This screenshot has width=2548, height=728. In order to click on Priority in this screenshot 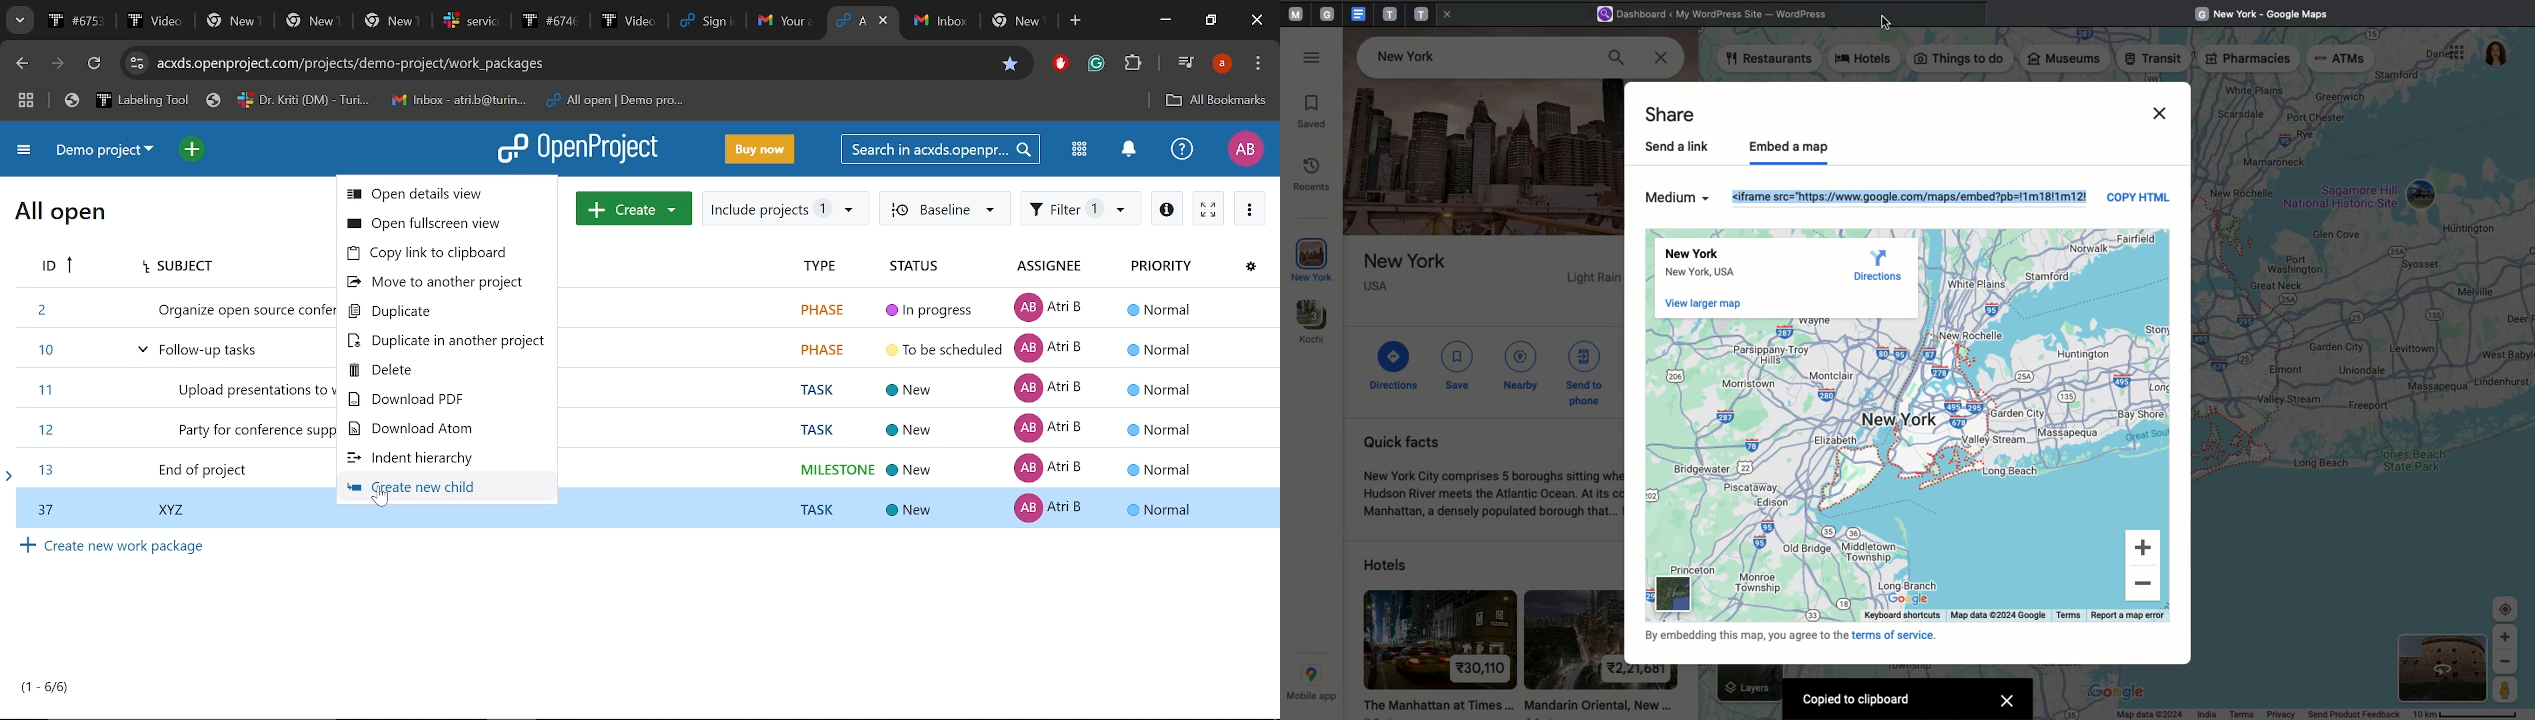, I will do `click(1160, 268)`.